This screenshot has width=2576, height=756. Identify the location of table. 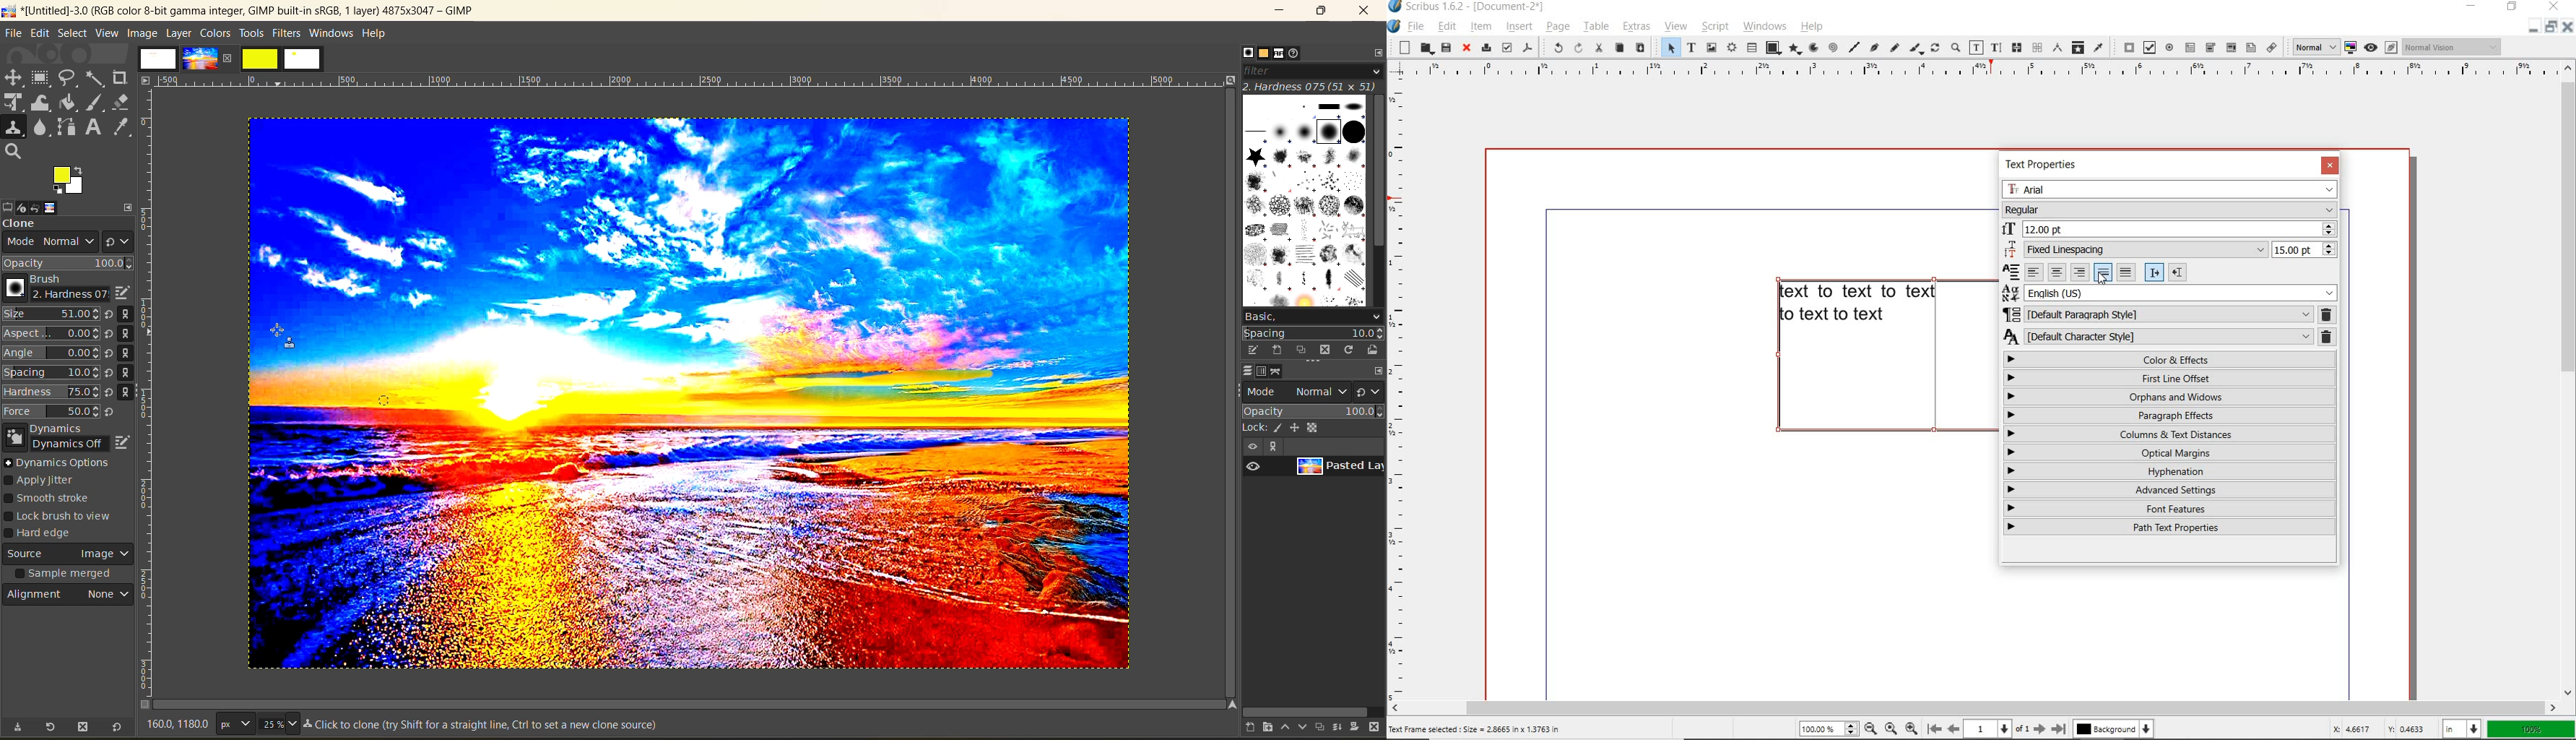
(1752, 47).